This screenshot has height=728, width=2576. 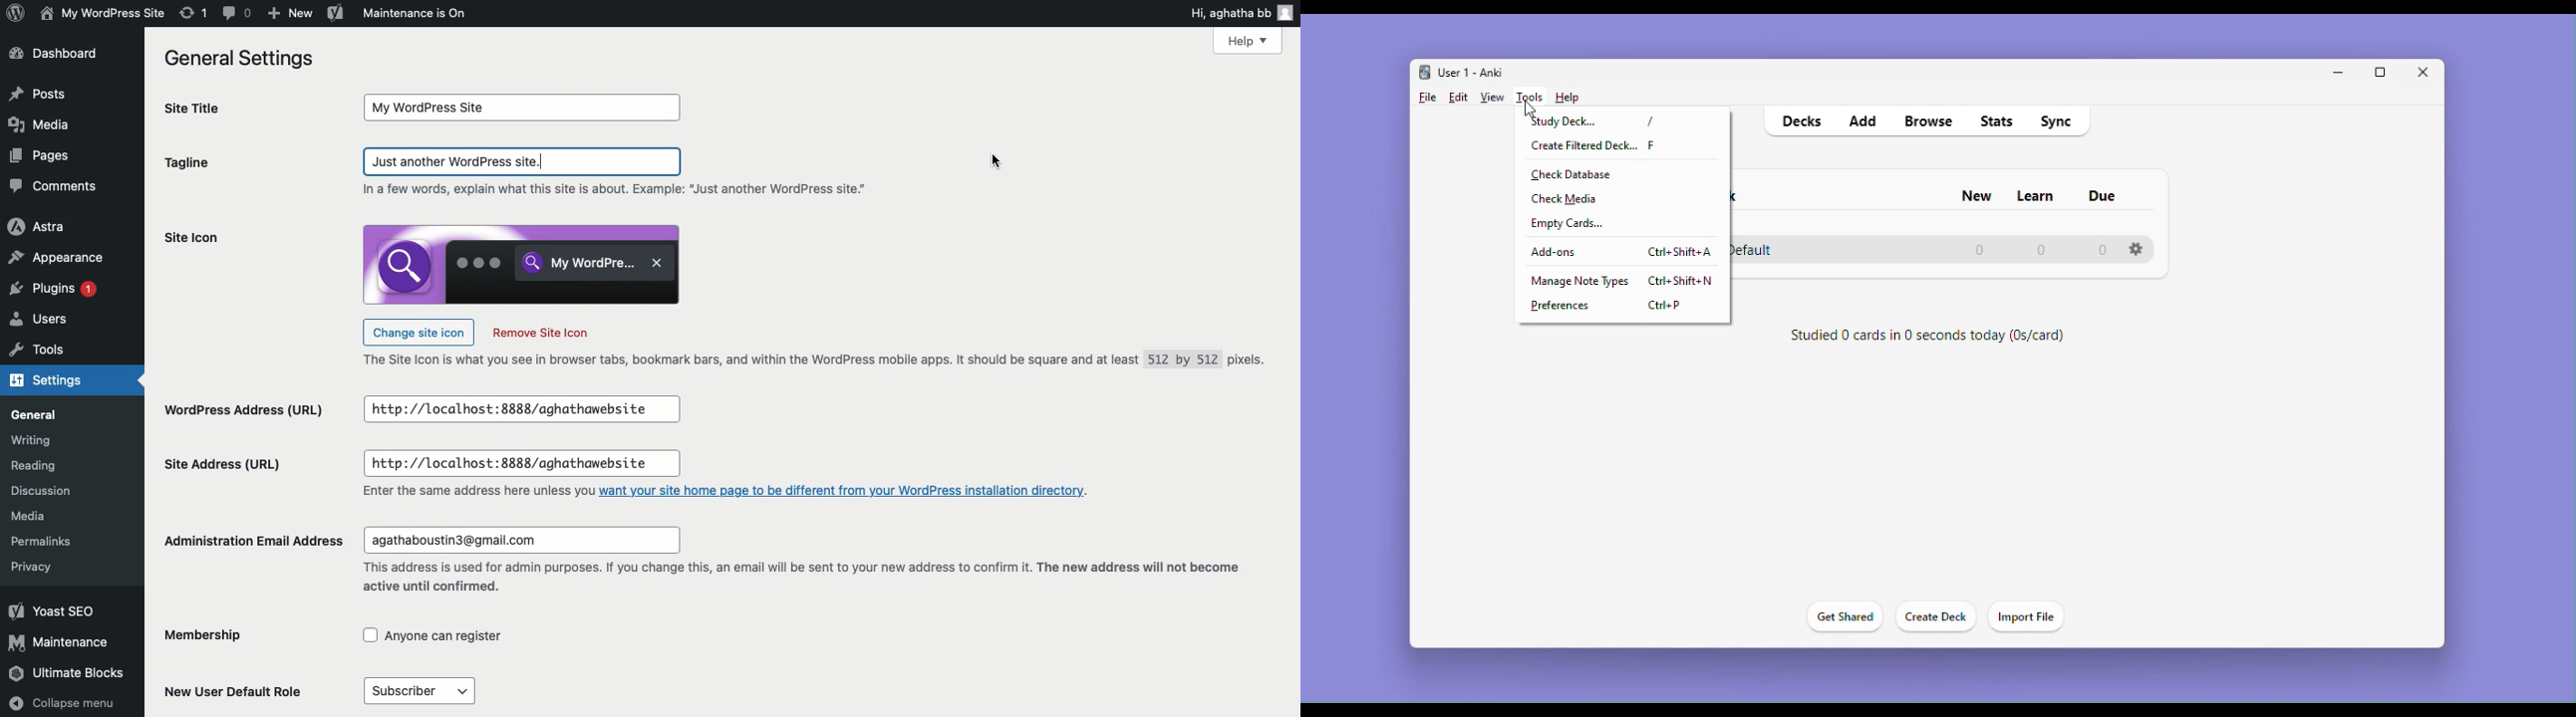 What do you see at coordinates (242, 412) in the screenshot?
I see `Wordpress address` at bounding box center [242, 412].